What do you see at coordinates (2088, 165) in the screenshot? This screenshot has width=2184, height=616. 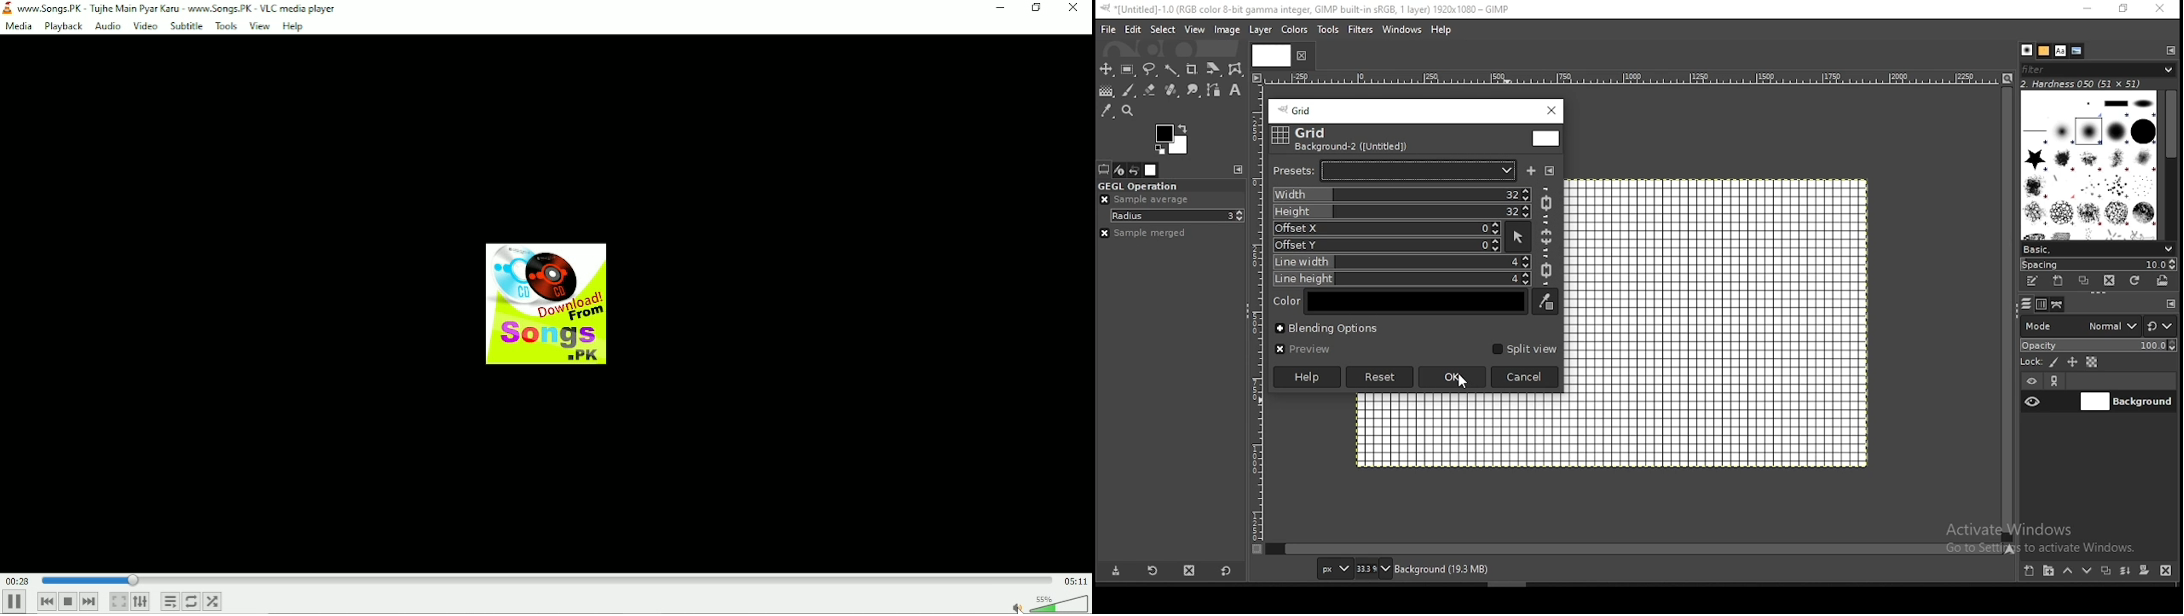 I see `brushes` at bounding box center [2088, 165].